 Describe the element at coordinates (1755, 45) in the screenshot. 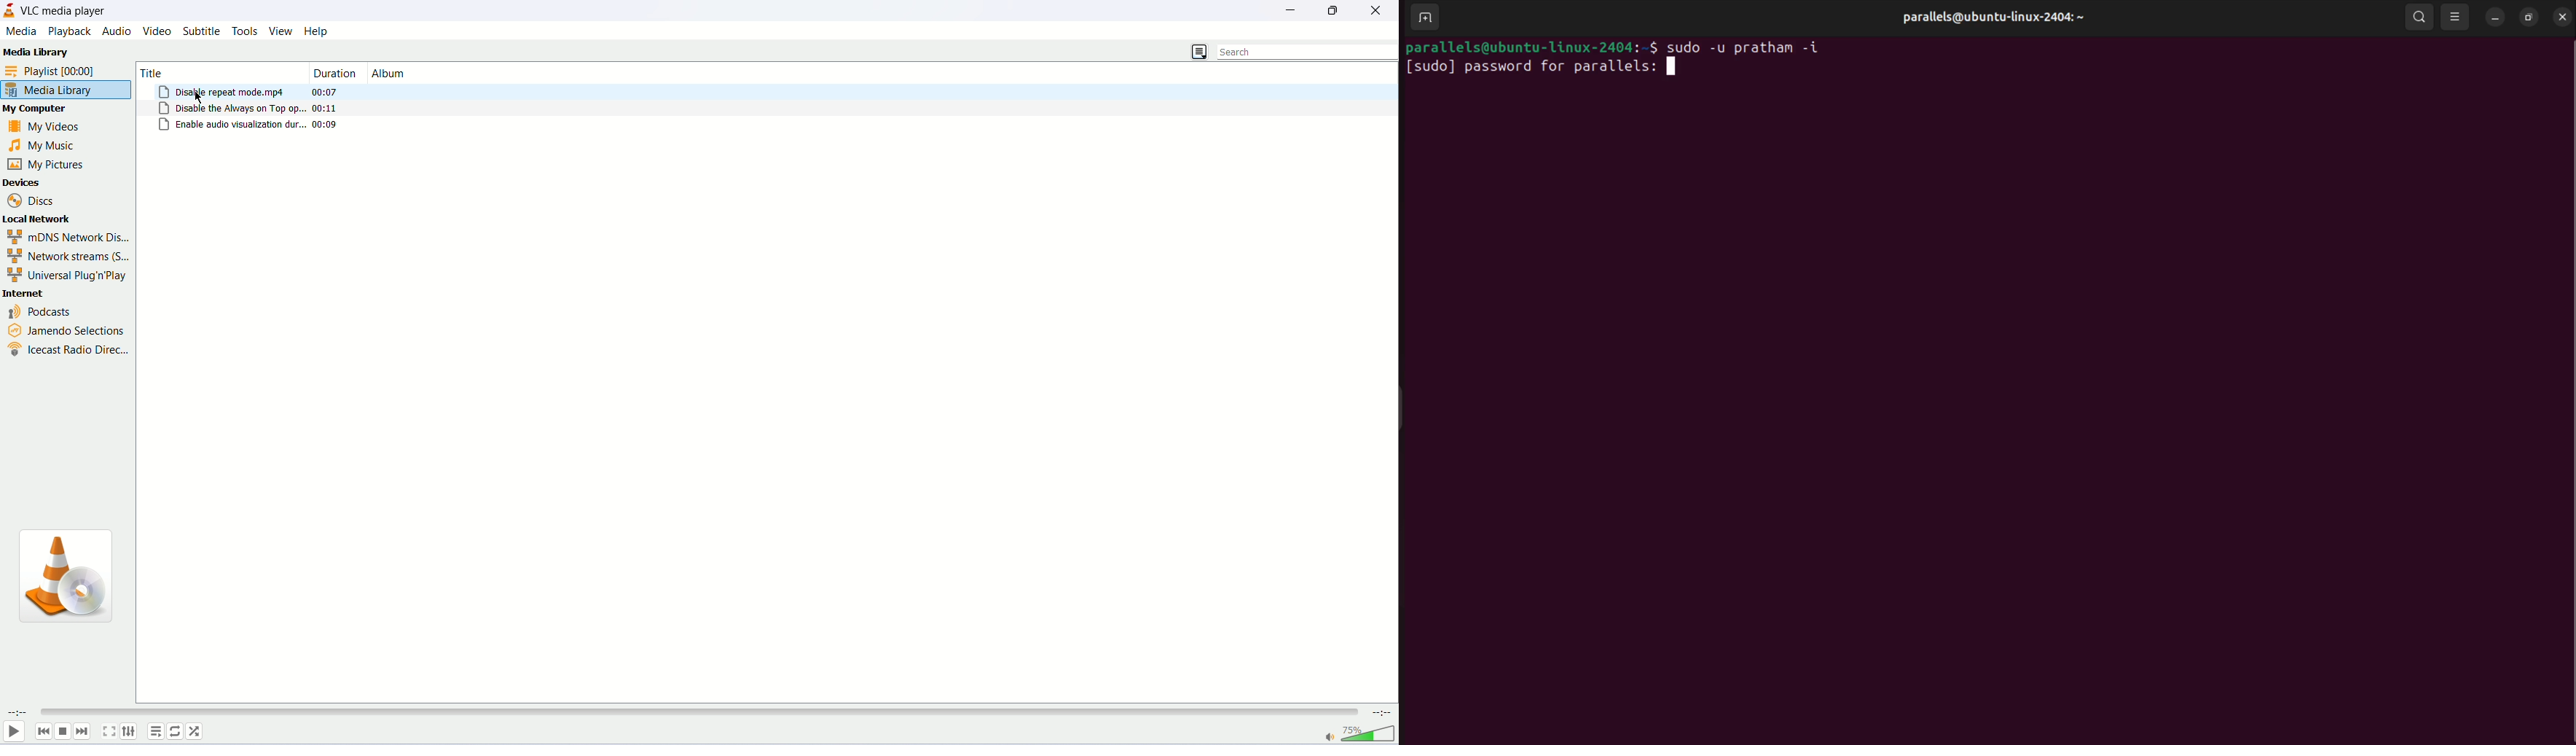

I see `sudo -u <username> -i` at that location.